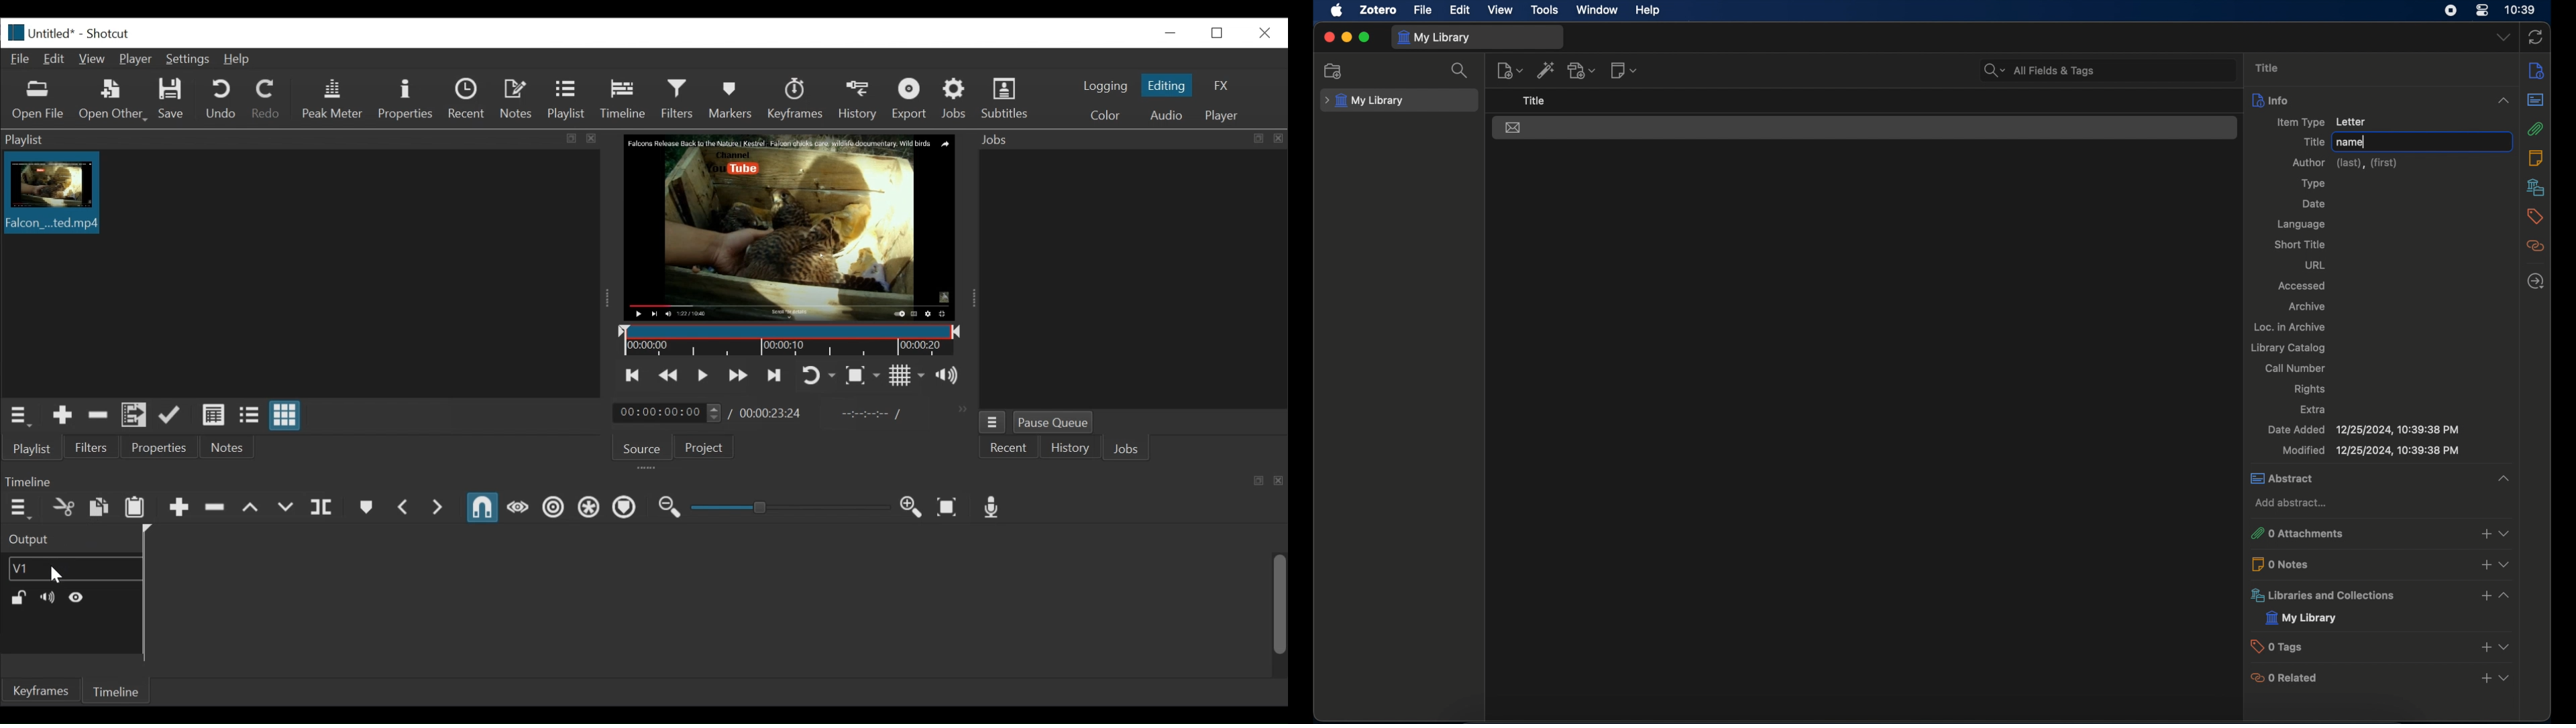  Describe the element at coordinates (669, 375) in the screenshot. I see `Play quickly backward` at that location.